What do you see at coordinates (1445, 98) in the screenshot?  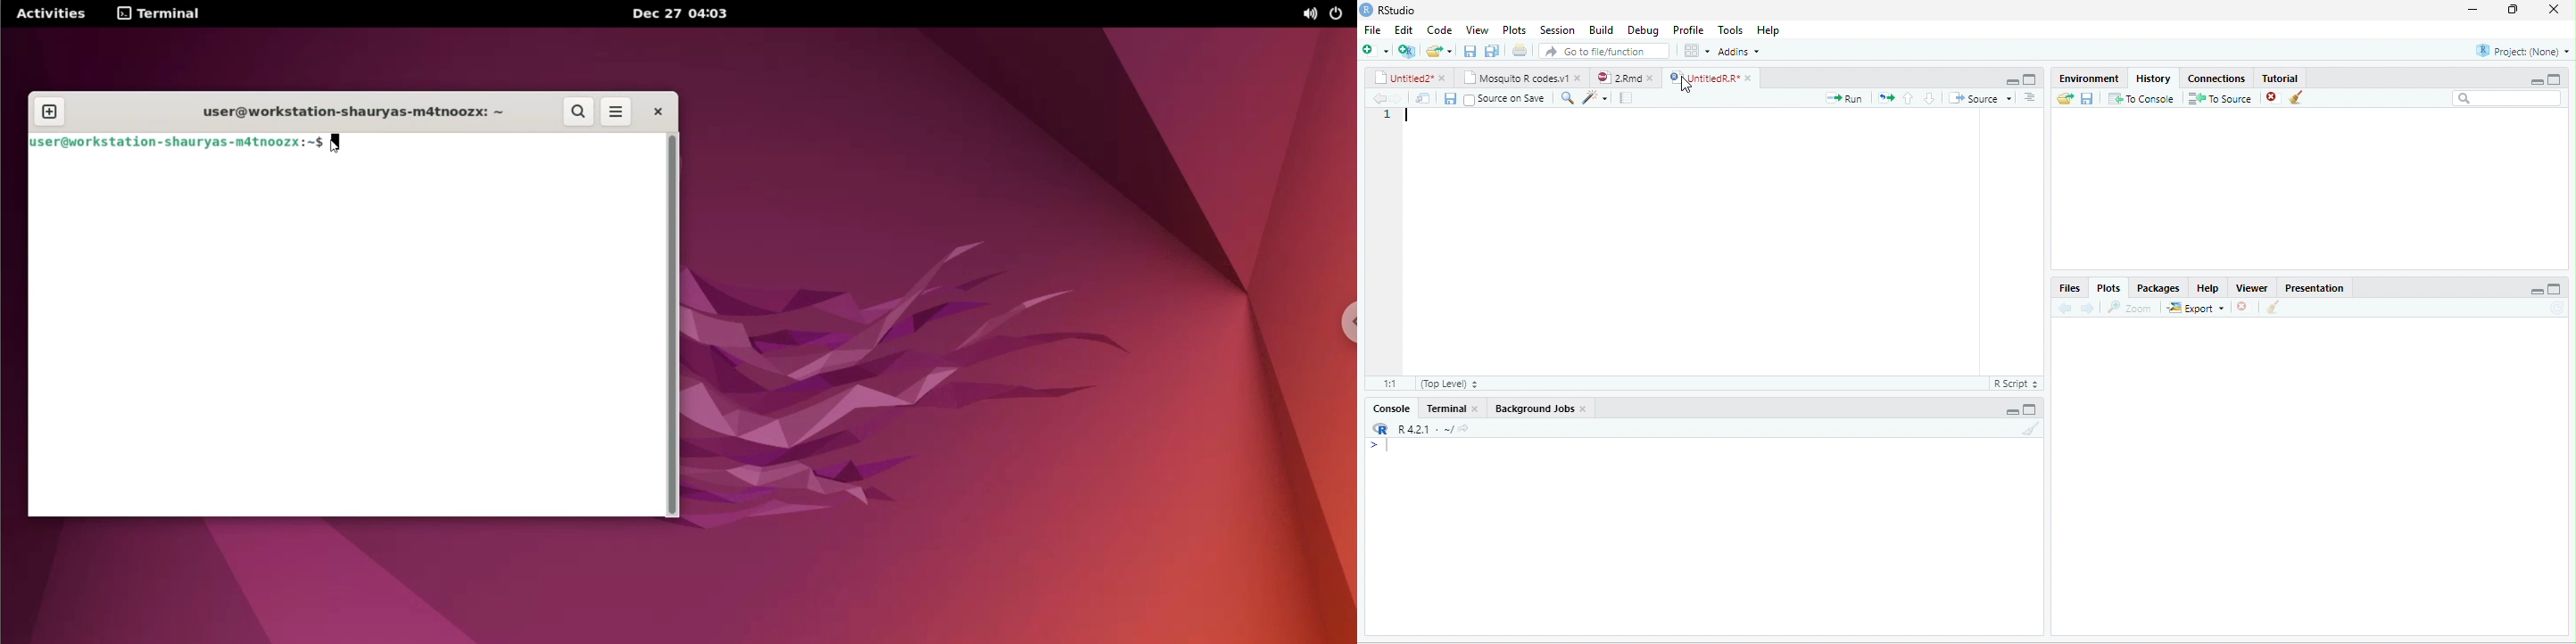 I see `save` at bounding box center [1445, 98].